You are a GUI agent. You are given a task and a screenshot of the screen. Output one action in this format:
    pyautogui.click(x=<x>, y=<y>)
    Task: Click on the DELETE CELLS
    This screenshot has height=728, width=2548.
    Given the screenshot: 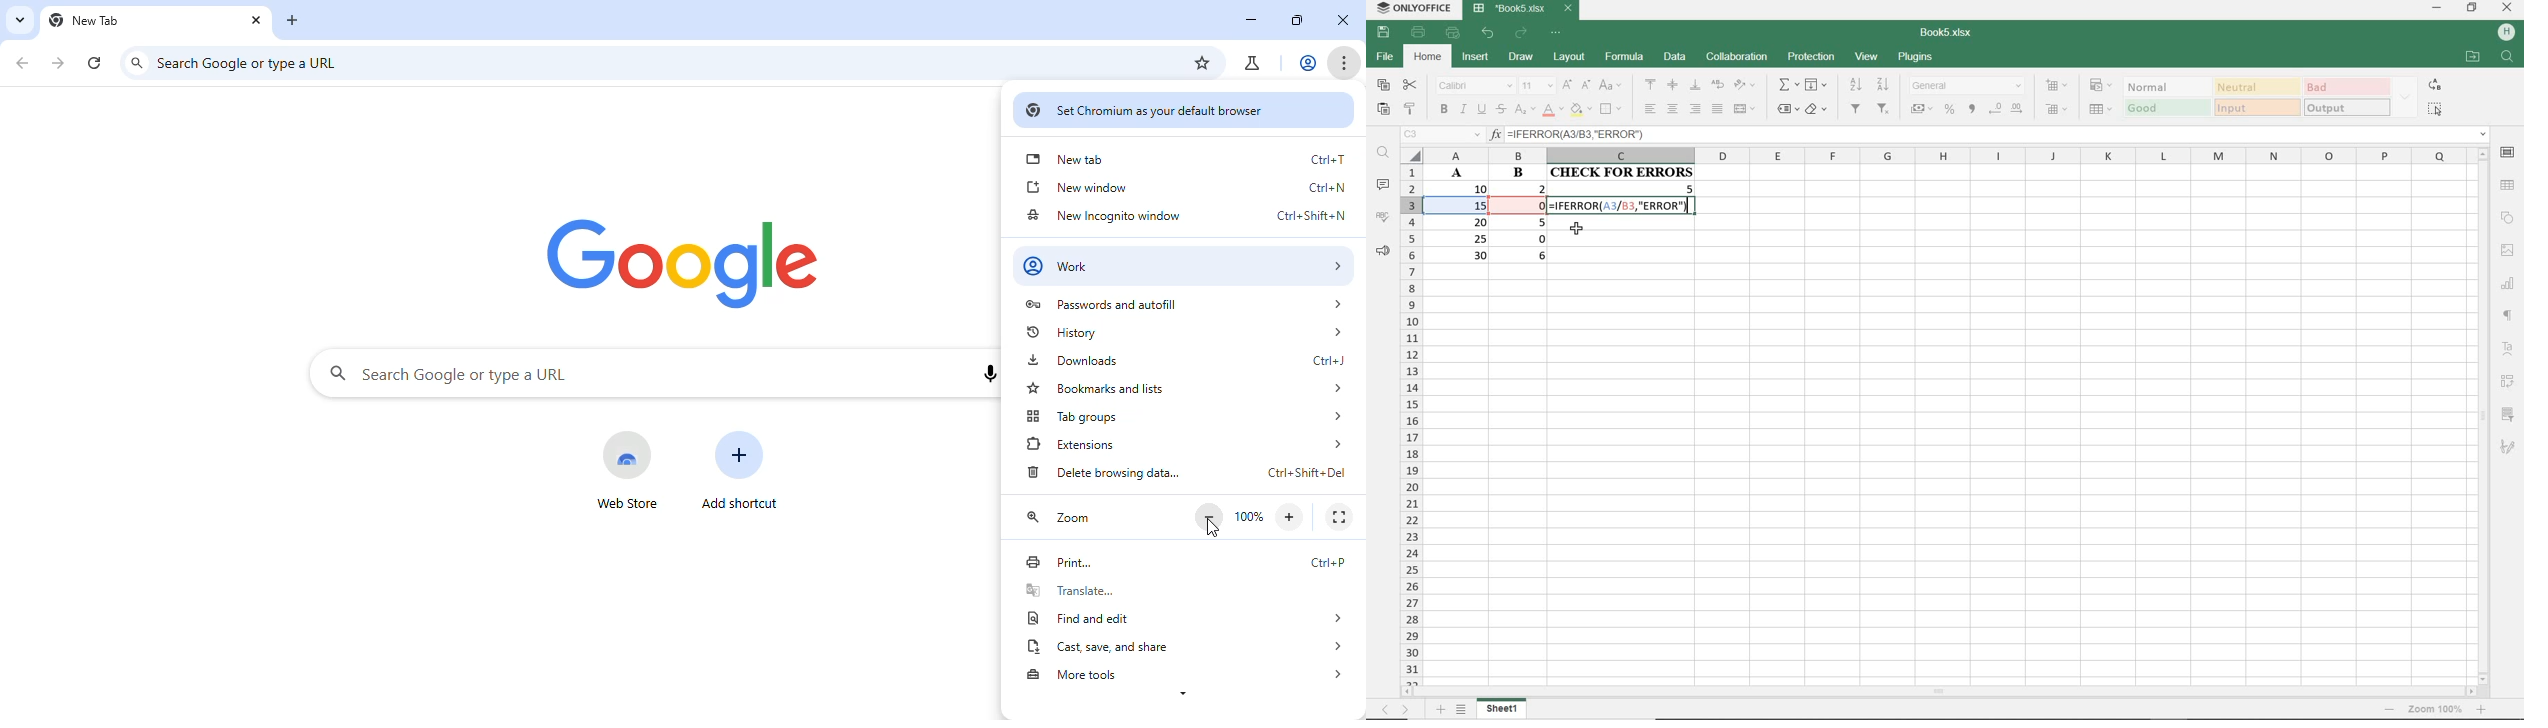 What is the action you would take?
    pyautogui.click(x=2058, y=108)
    